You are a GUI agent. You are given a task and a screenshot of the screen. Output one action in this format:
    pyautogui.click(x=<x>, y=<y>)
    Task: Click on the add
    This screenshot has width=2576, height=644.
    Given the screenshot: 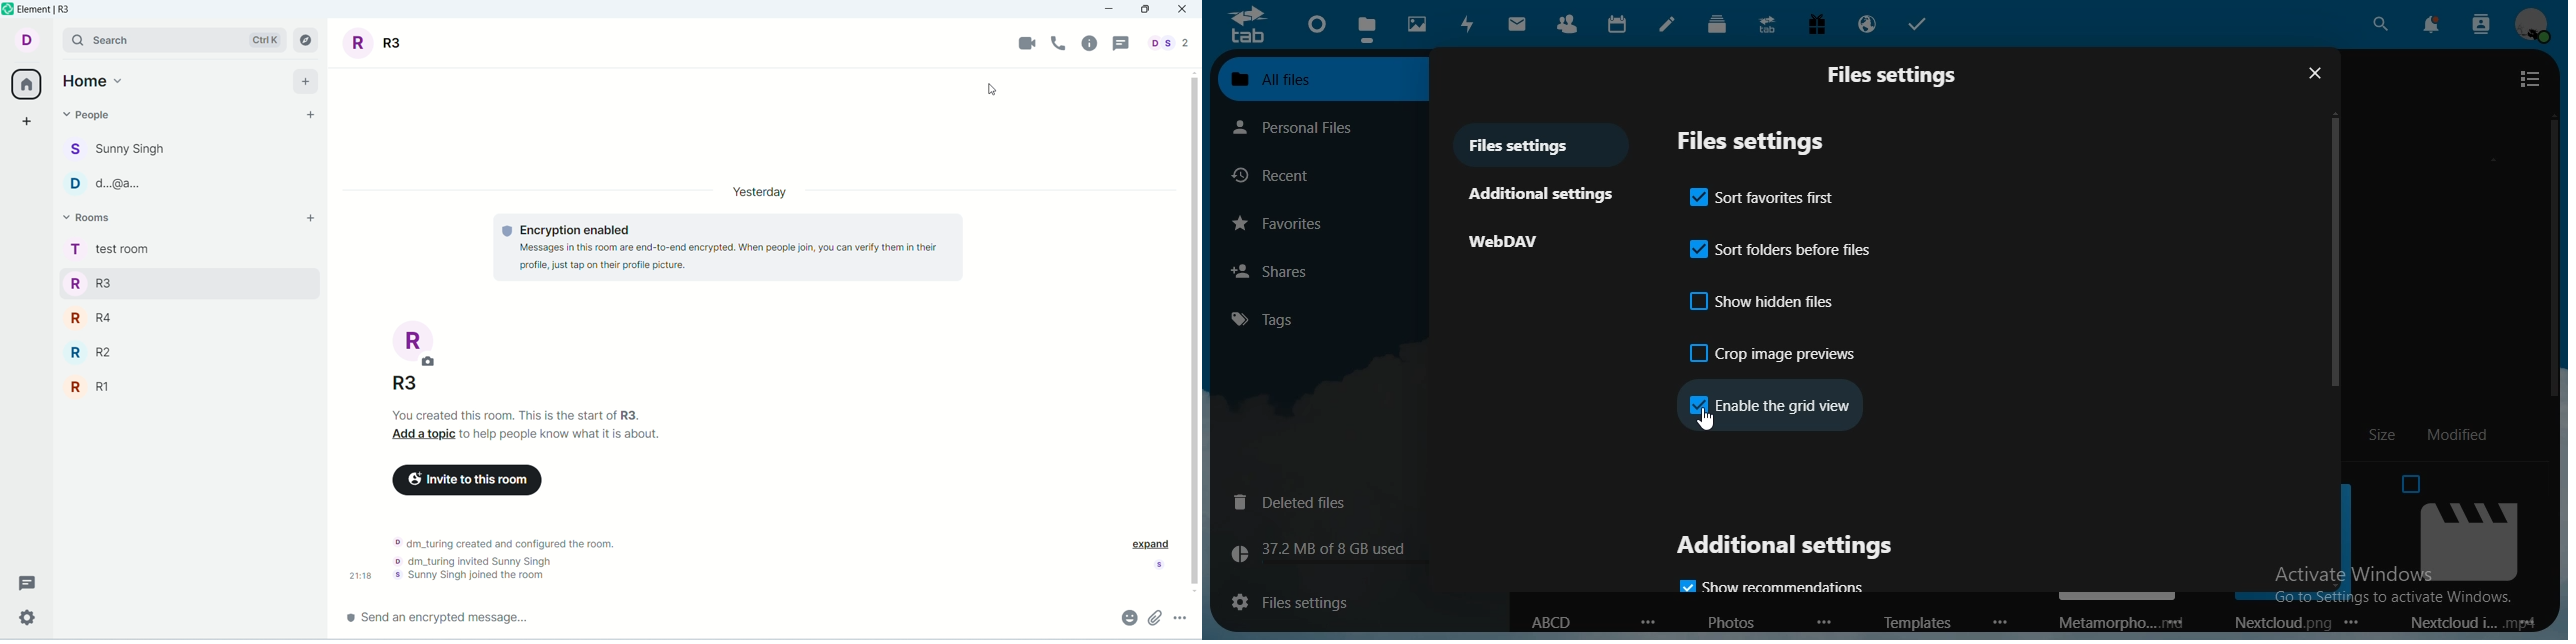 What is the action you would take?
    pyautogui.click(x=305, y=80)
    